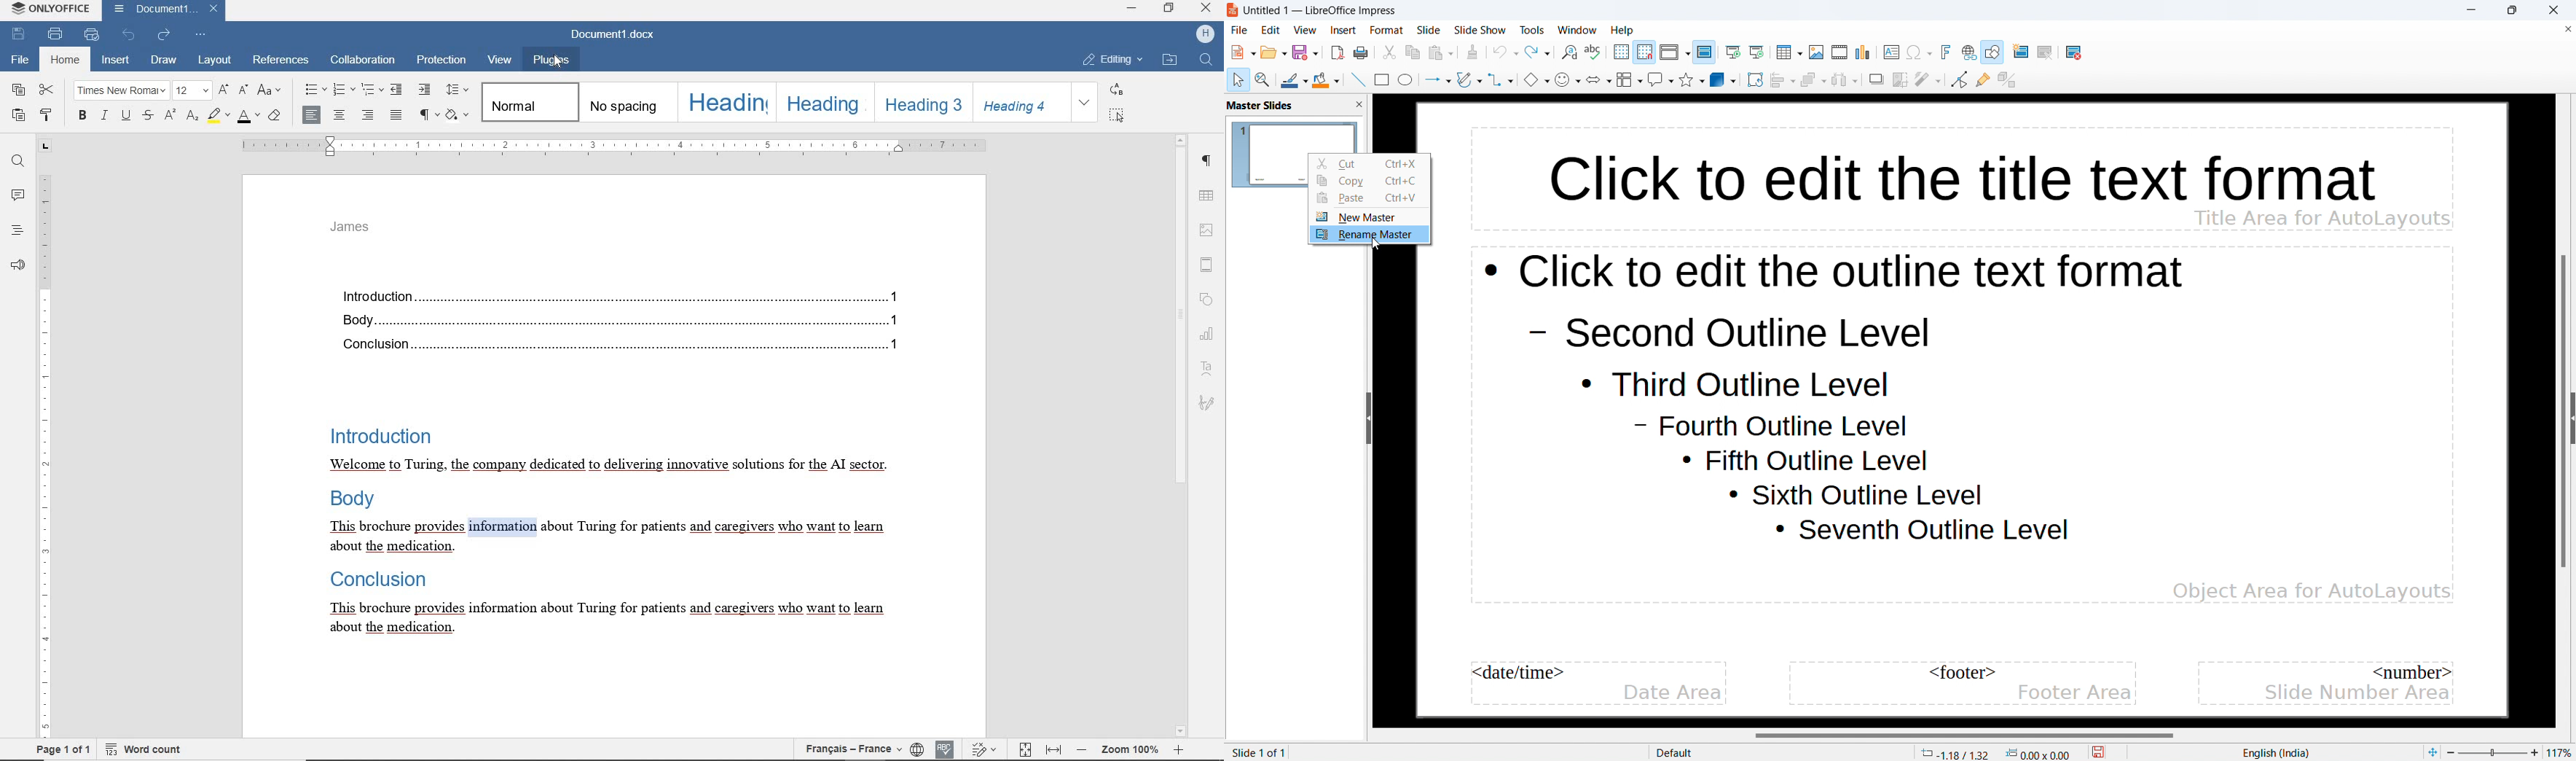  What do you see at coordinates (1757, 52) in the screenshot?
I see `start from current slide` at bounding box center [1757, 52].